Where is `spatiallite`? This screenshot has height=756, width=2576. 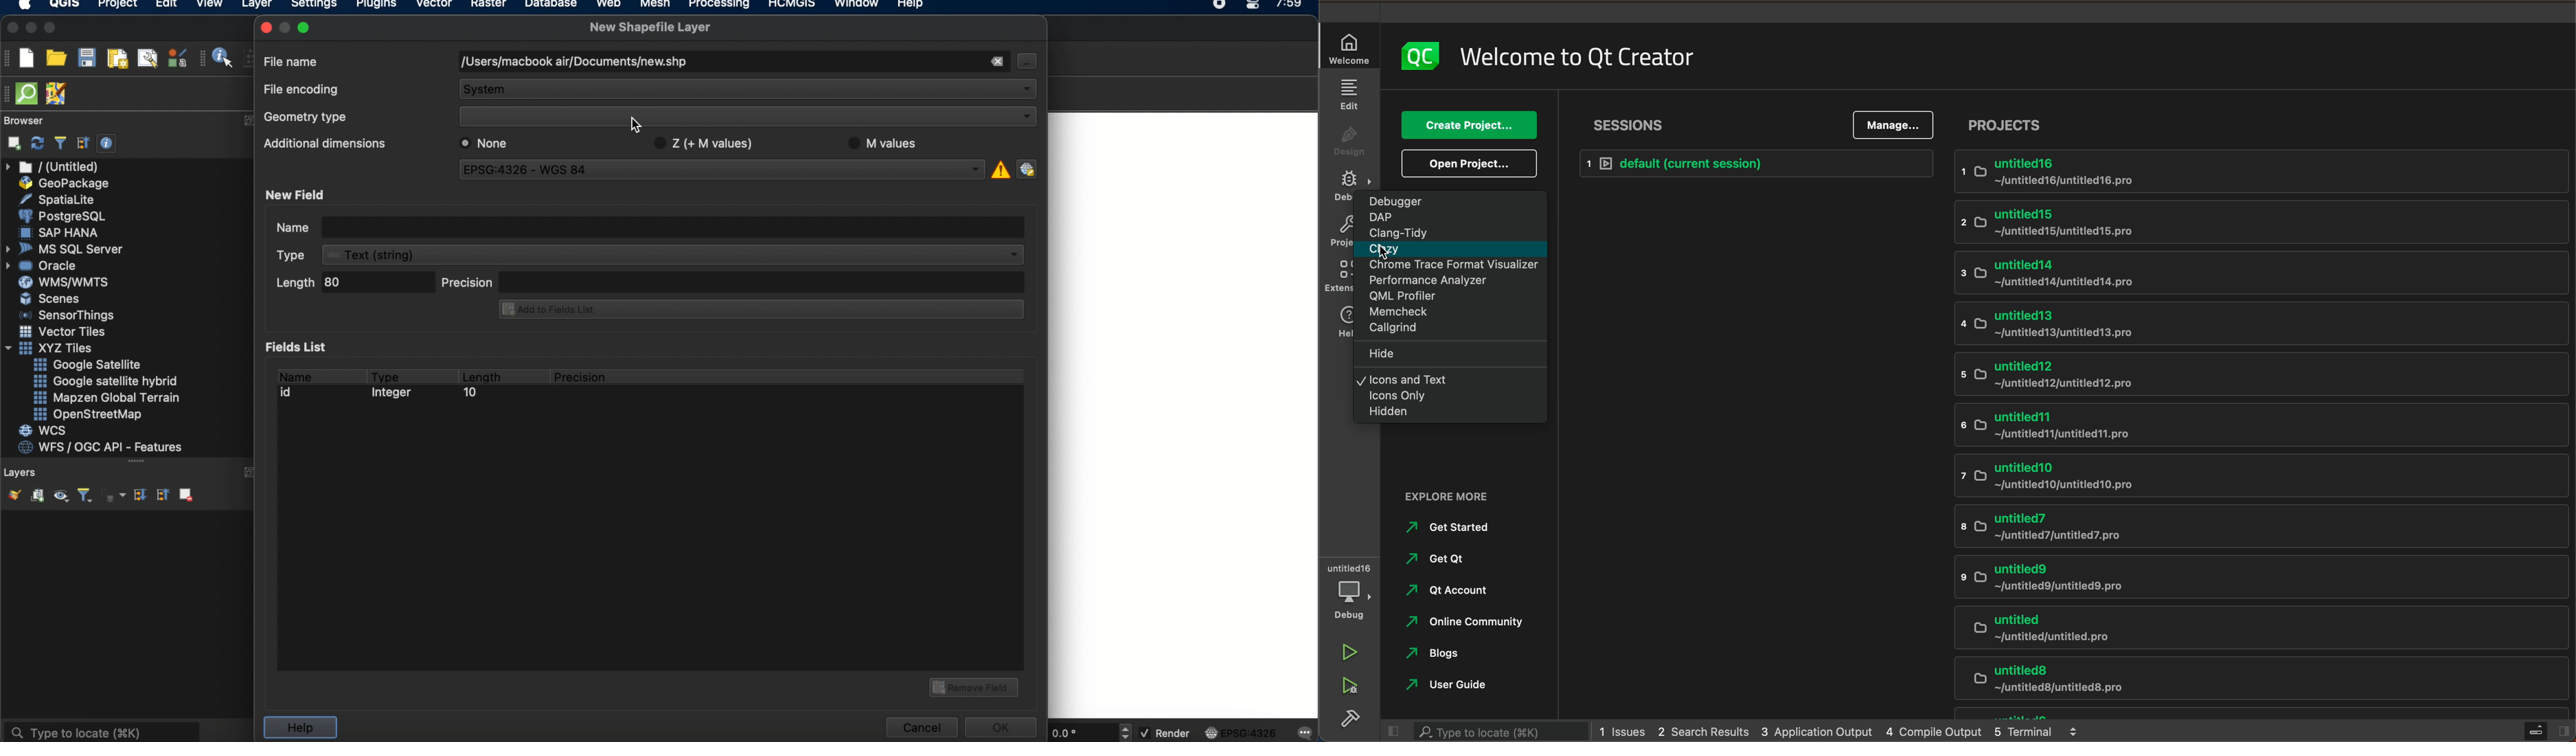
spatiallite is located at coordinates (60, 199).